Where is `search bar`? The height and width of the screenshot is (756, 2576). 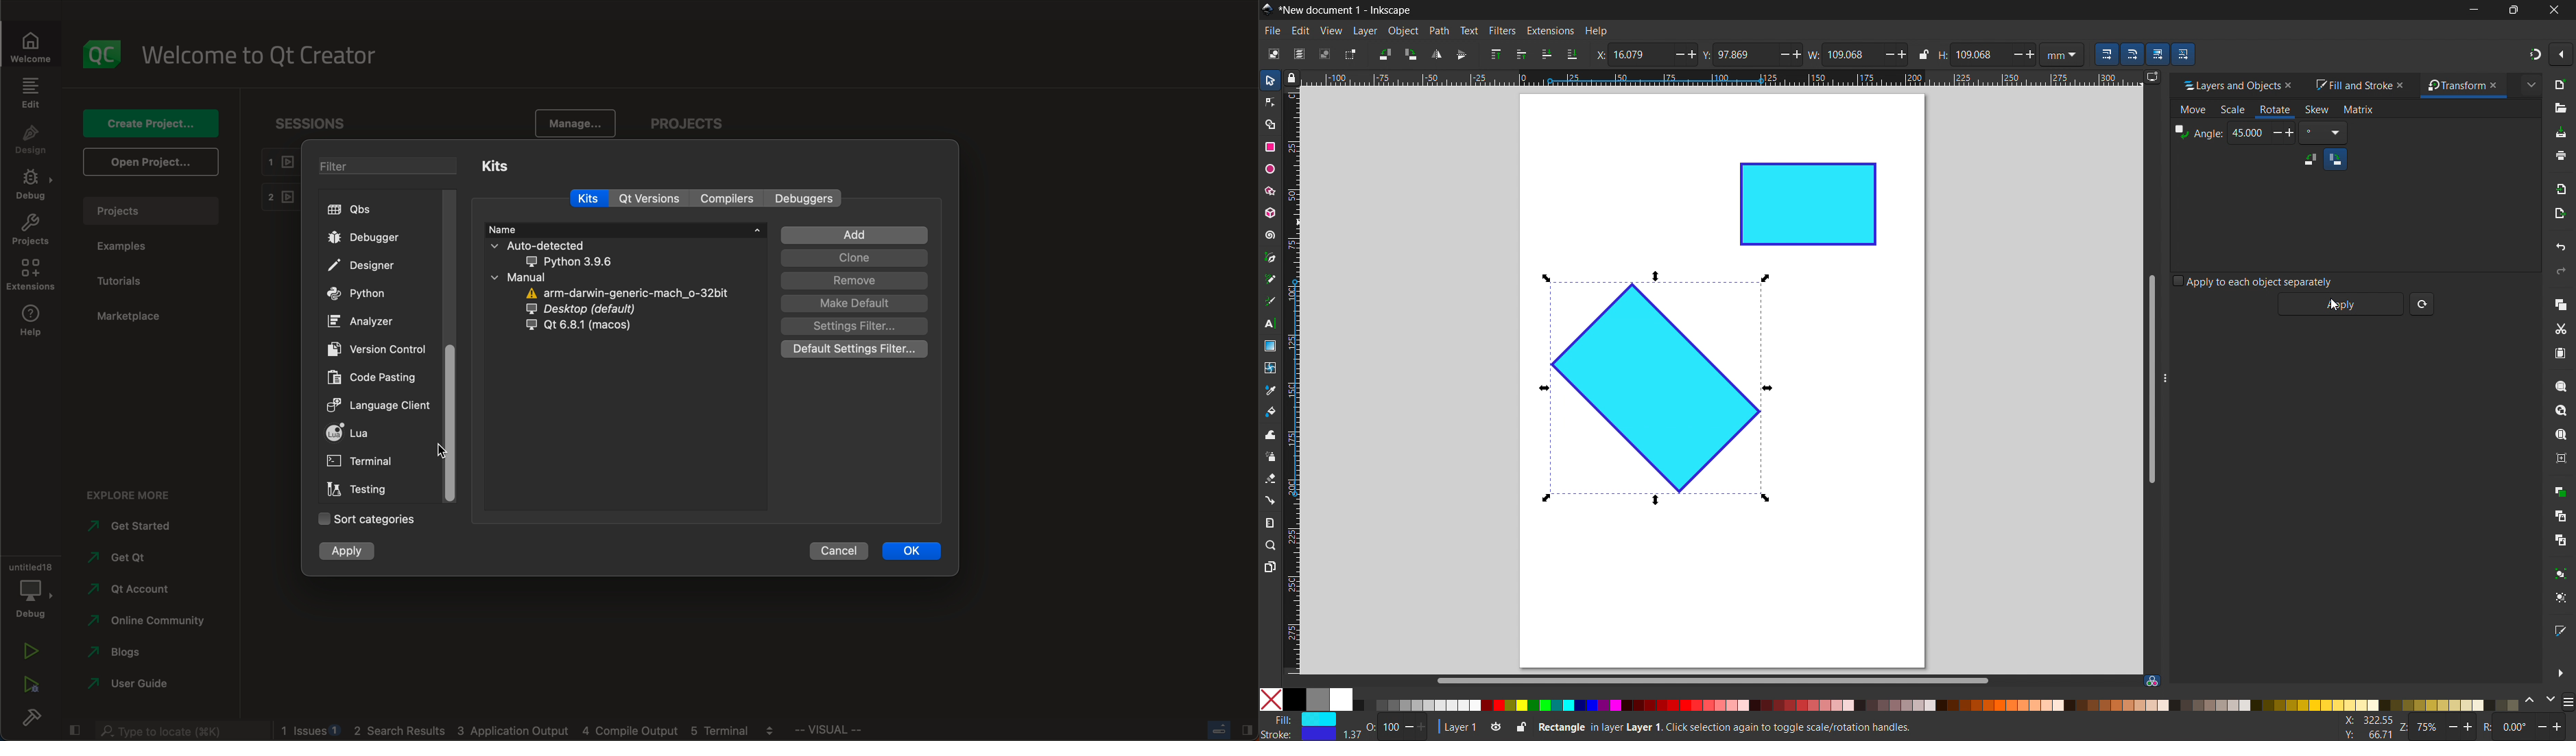 search bar is located at coordinates (175, 730).